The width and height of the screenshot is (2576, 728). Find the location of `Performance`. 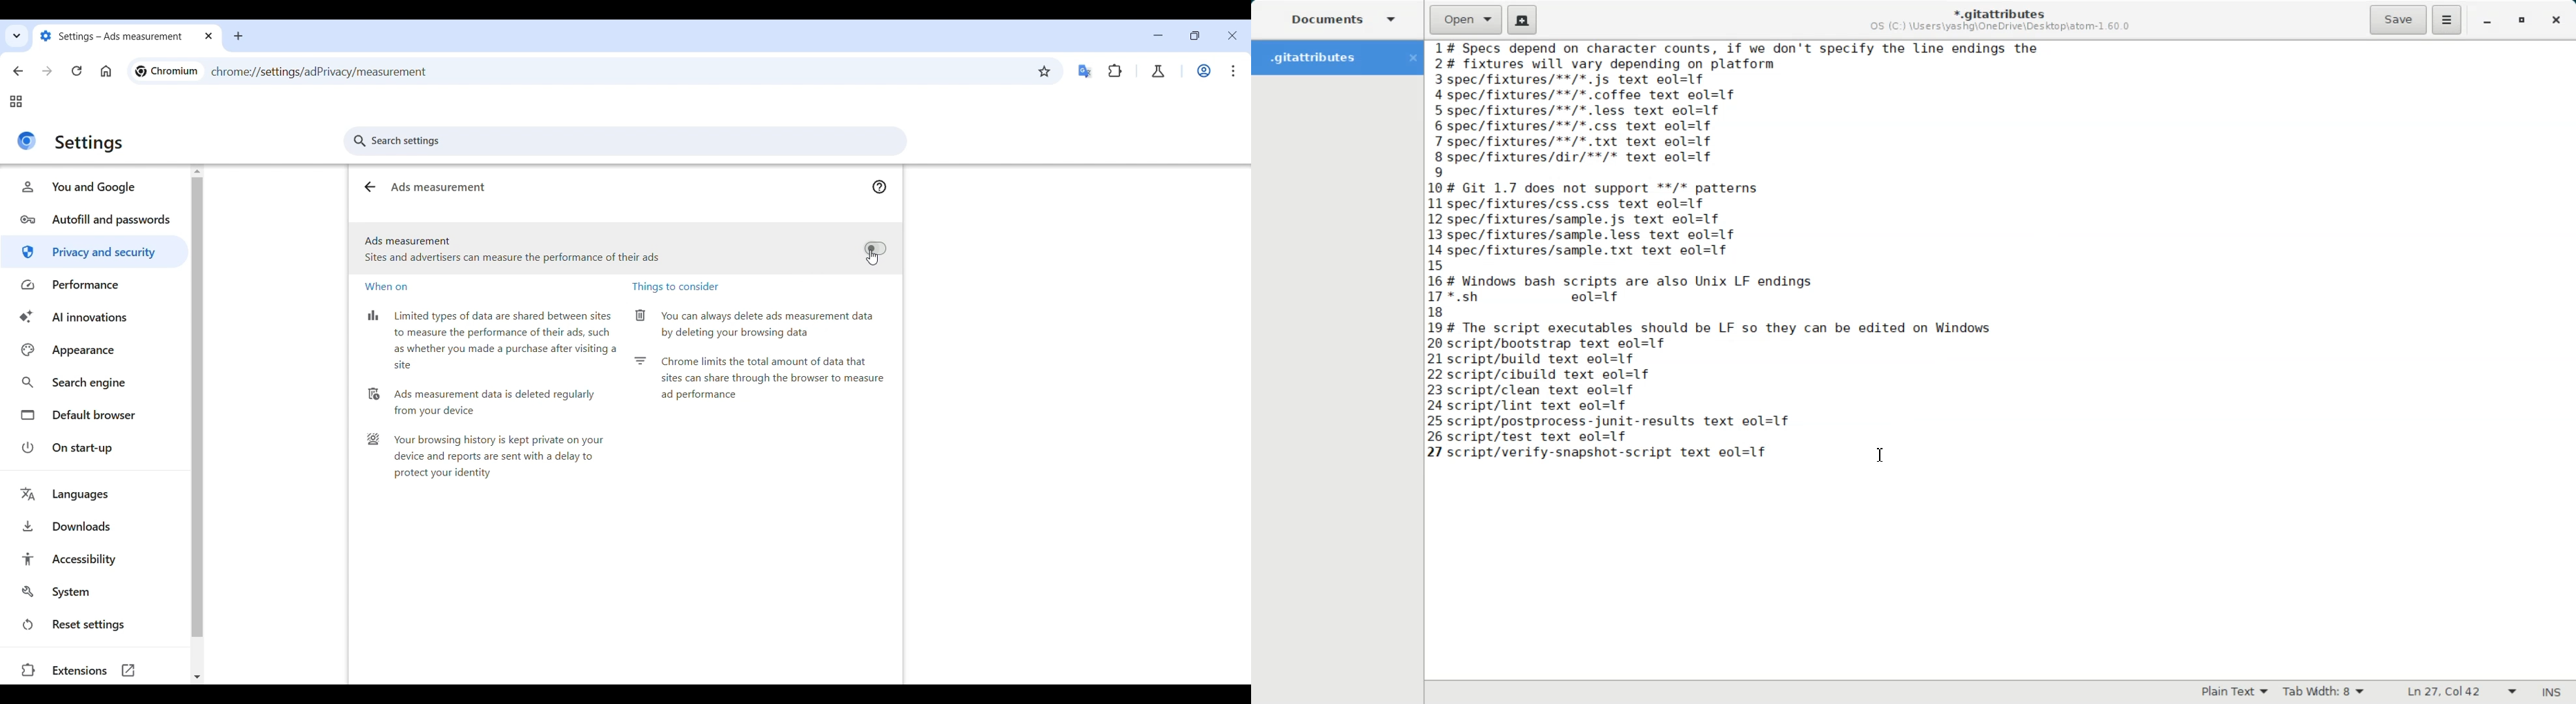

Performance is located at coordinates (95, 286).